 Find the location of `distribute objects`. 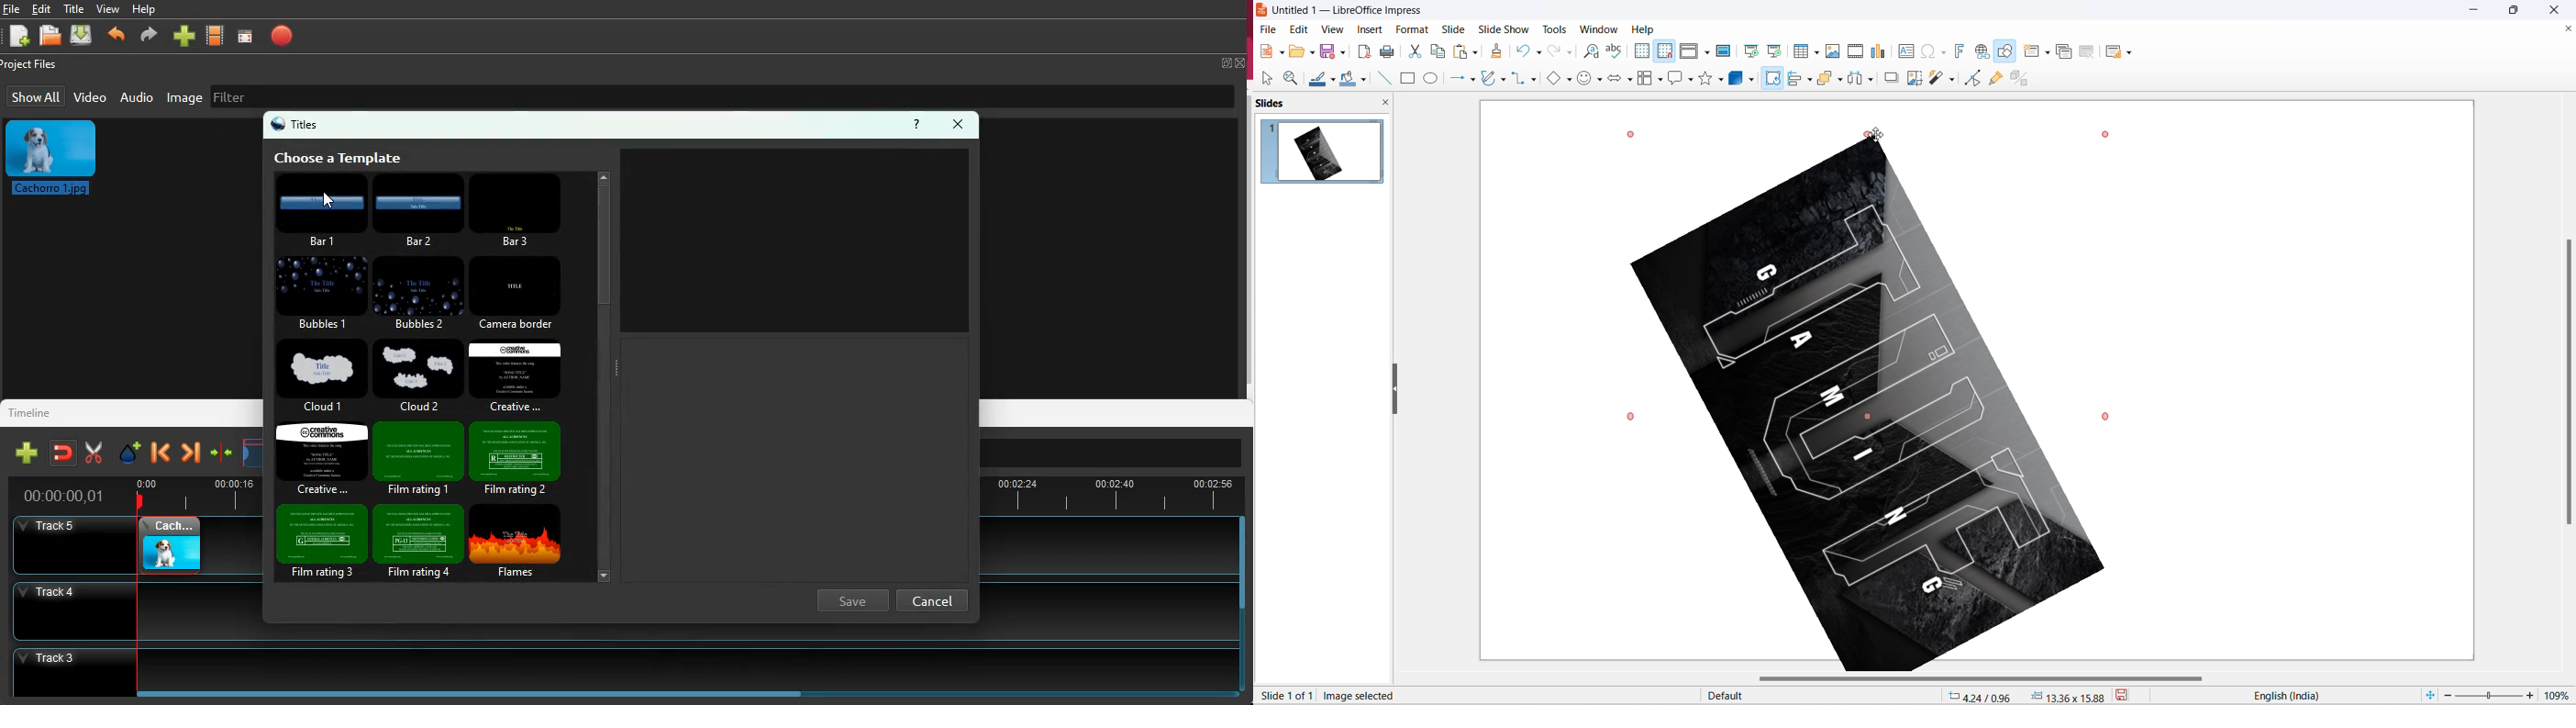

distribute objects is located at coordinates (1856, 79).